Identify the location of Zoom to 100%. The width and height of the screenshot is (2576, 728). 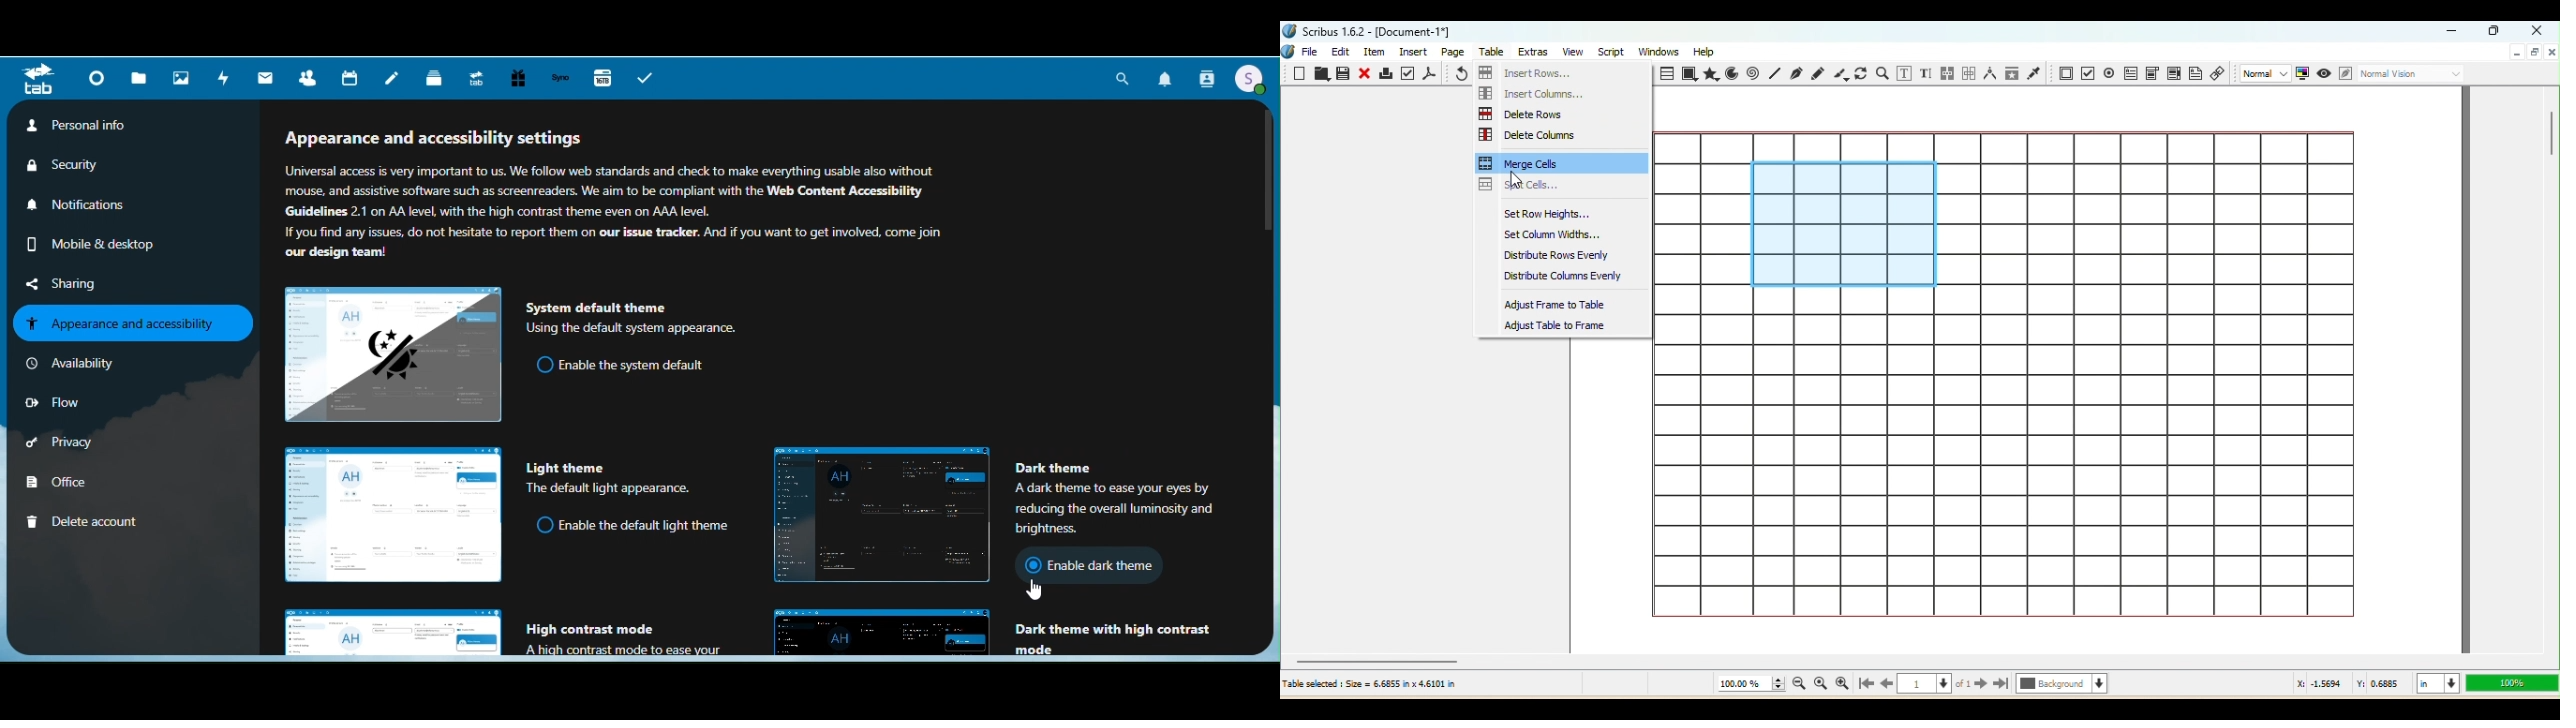
(1821, 685).